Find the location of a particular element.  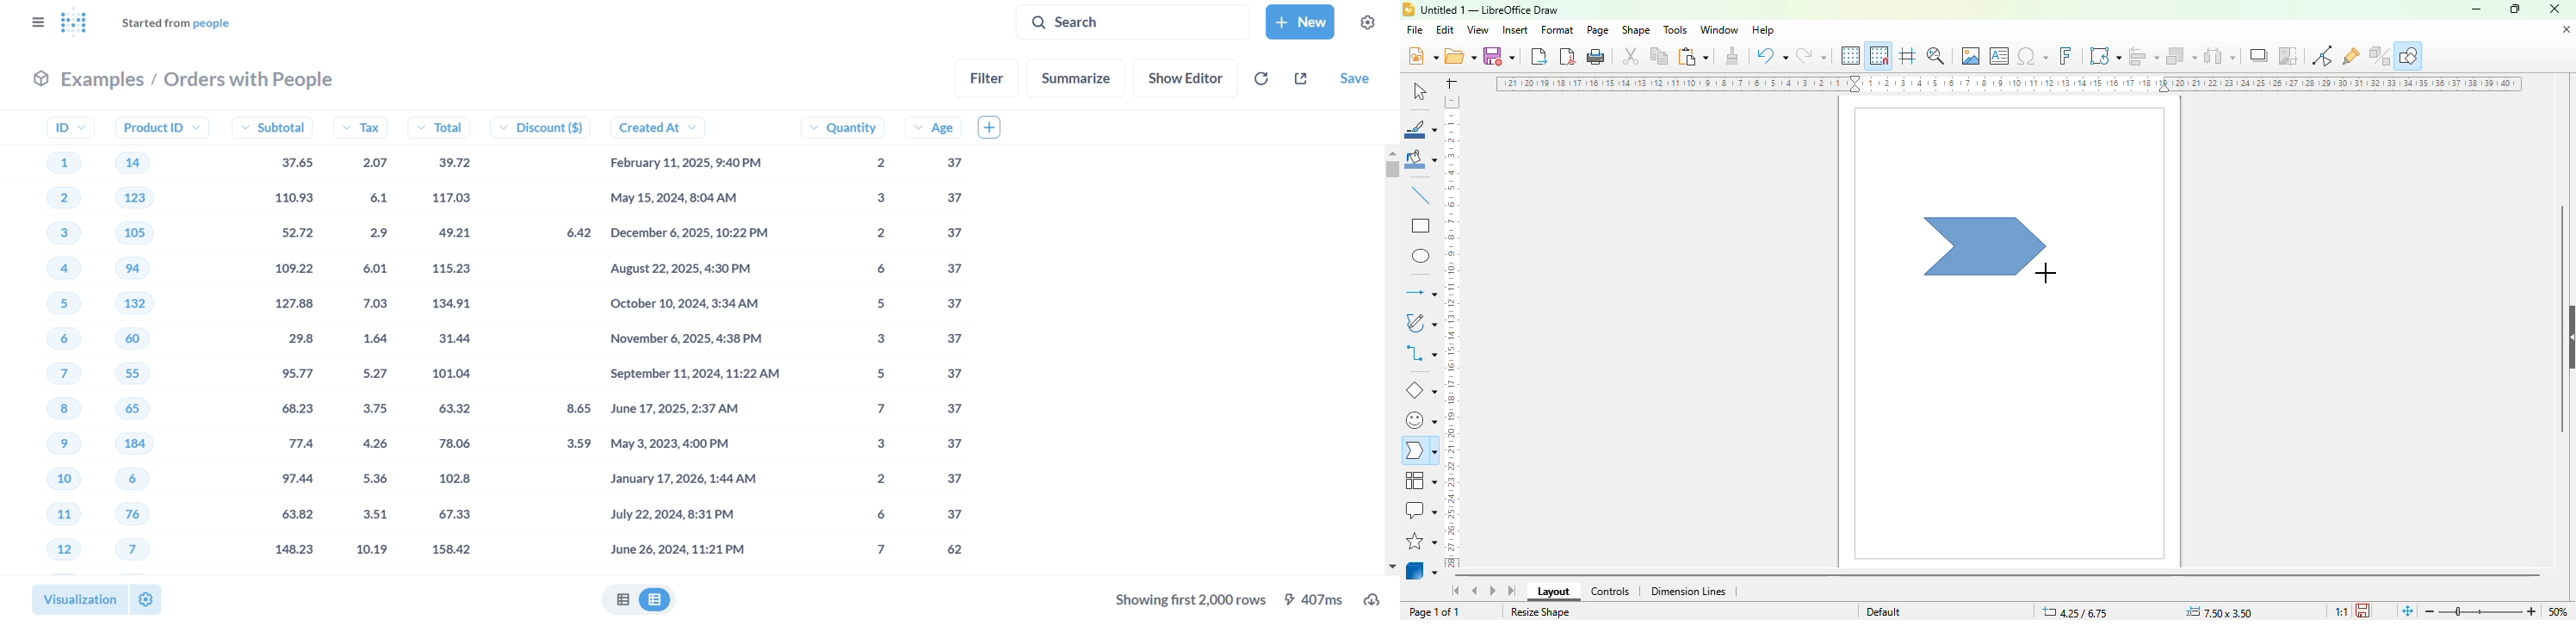

stars and banners is located at coordinates (1421, 541).